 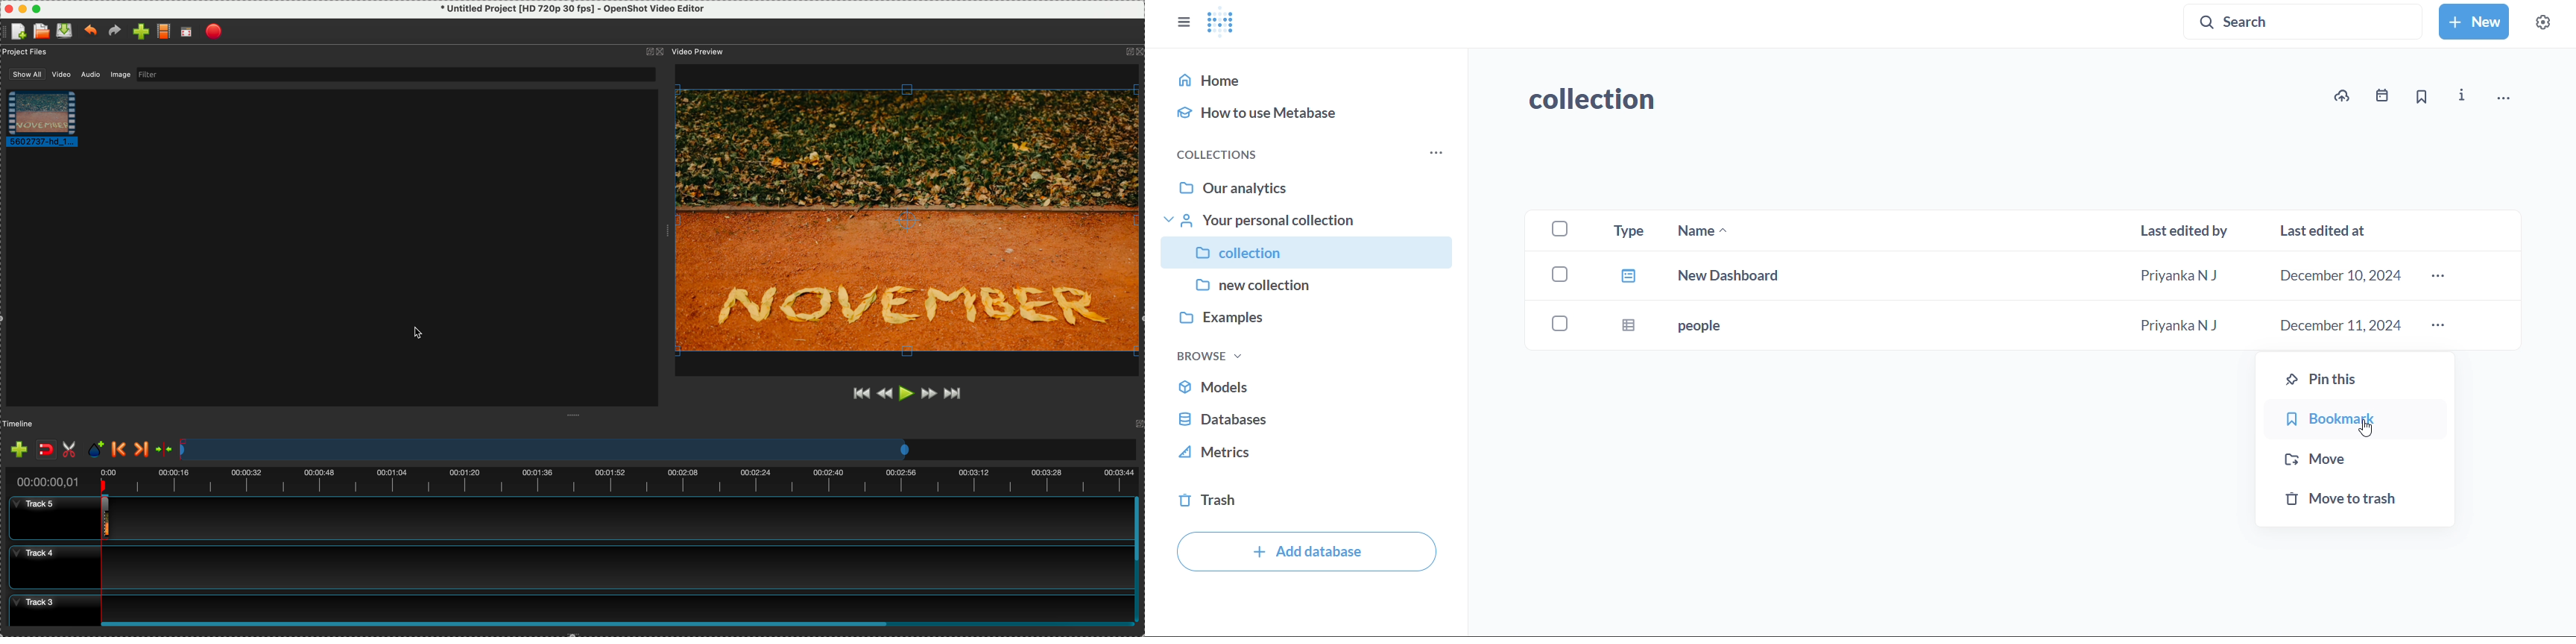 What do you see at coordinates (46, 450) in the screenshot?
I see `disable snaping` at bounding box center [46, 450].